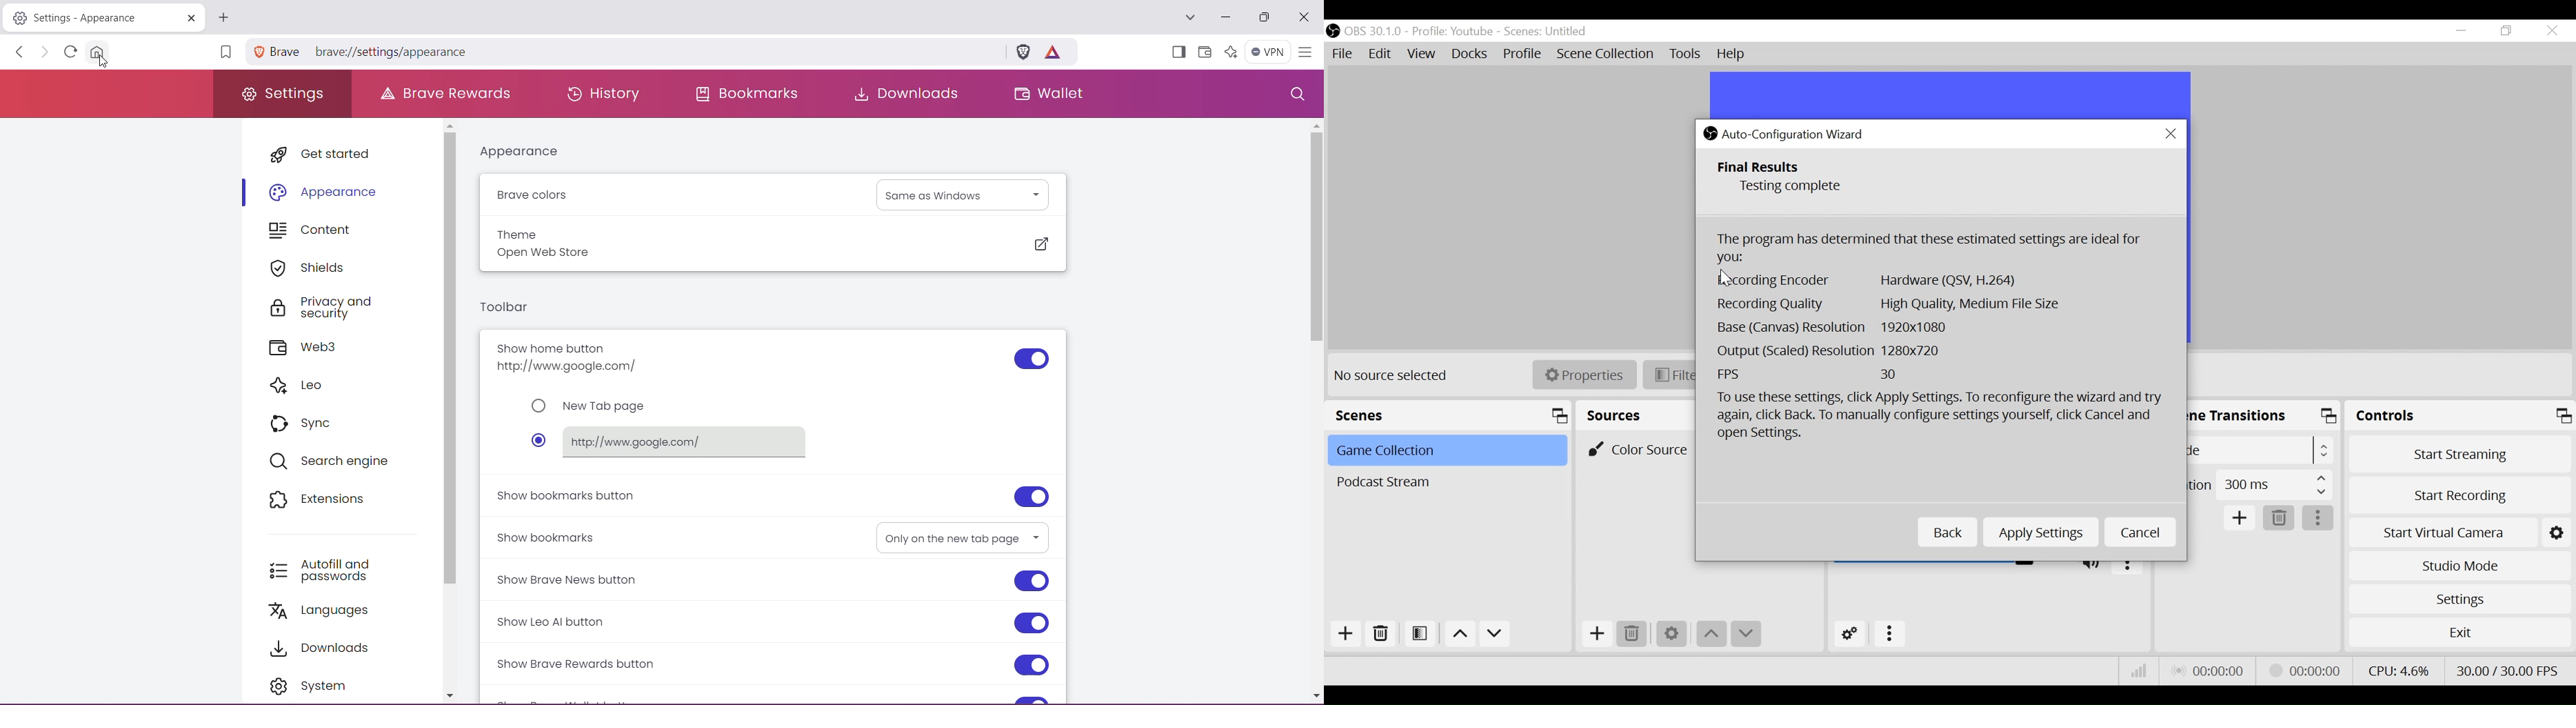 The image size is (2576, 728). I want to click on move up, so click(1713, 635).